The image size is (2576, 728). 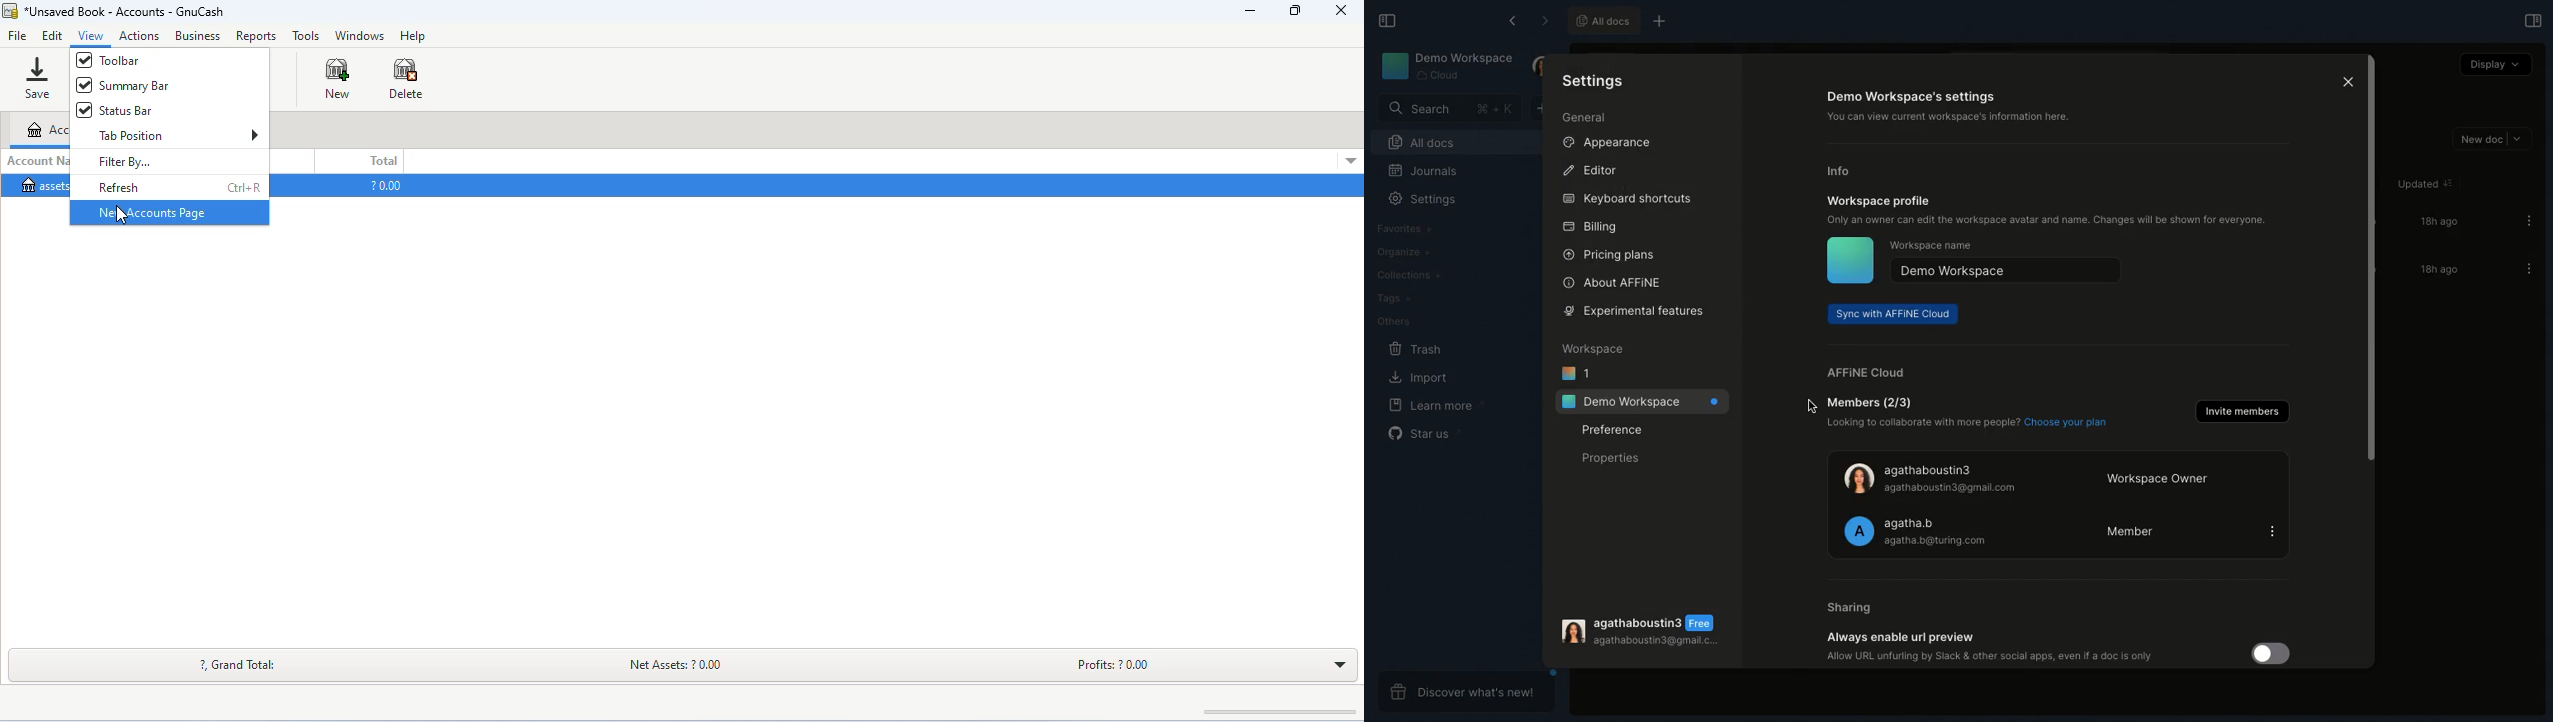 What do you see at coordinates (1608, 256) in the screenshot?
I see `Pricing plans` at bounding box center [1608, 256].